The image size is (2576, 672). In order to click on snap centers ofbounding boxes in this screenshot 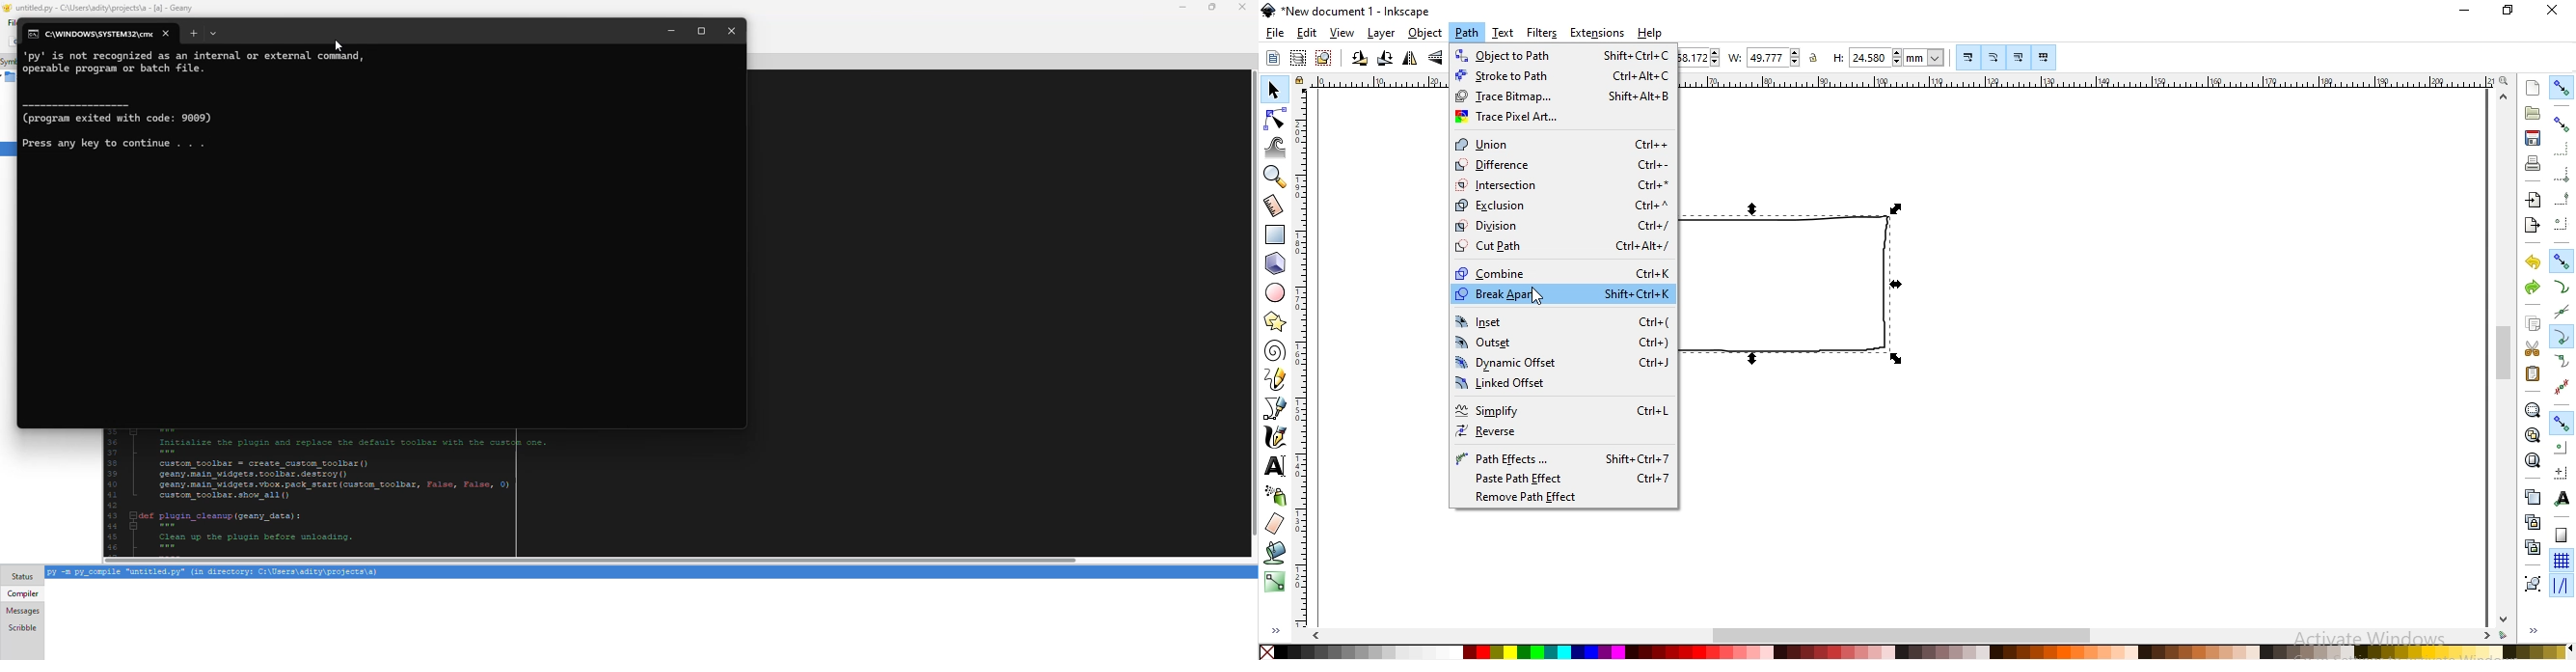, I will do `click(2562, 222)`.